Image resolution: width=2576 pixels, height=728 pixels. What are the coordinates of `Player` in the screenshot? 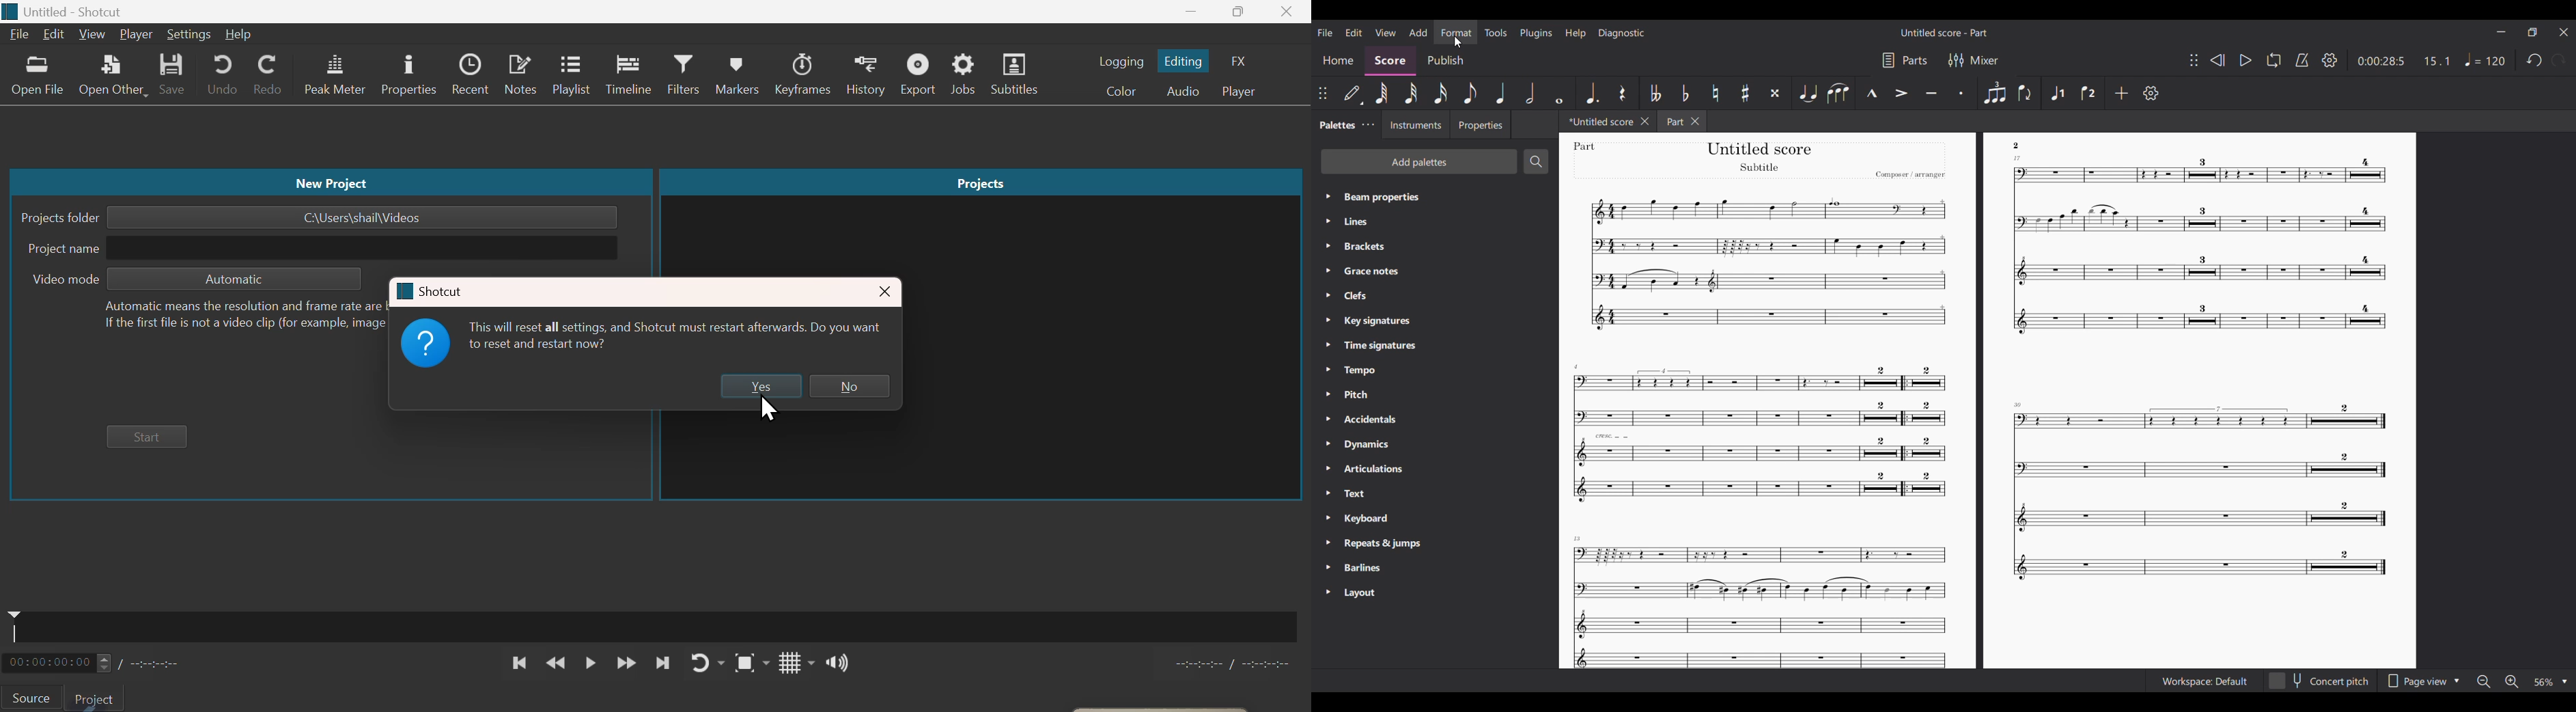 It's located at (1246, 91).